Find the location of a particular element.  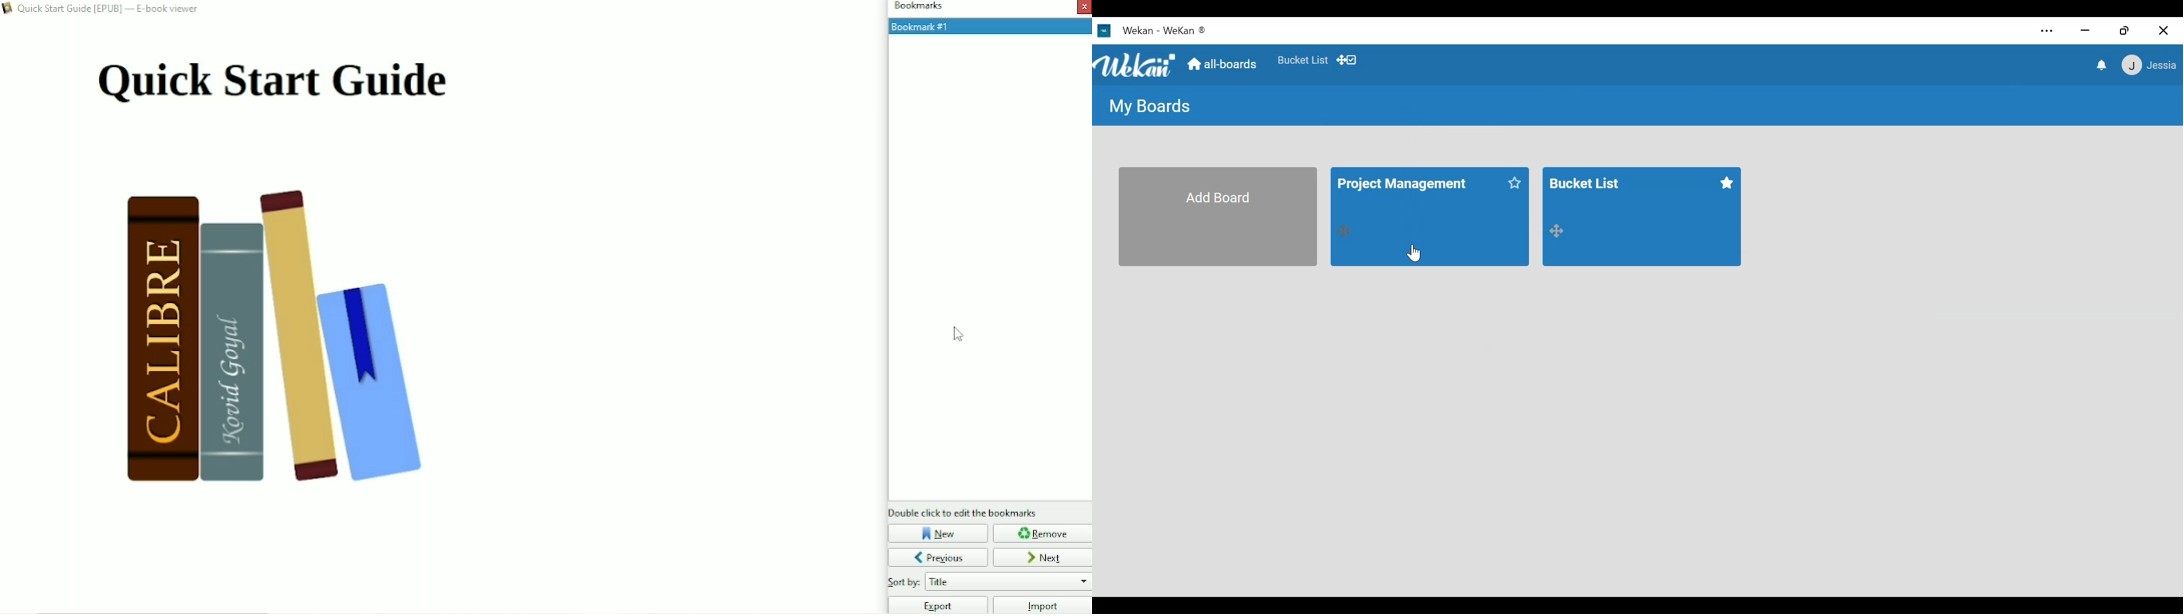

My Boards is located at coordinates (1151, 106).